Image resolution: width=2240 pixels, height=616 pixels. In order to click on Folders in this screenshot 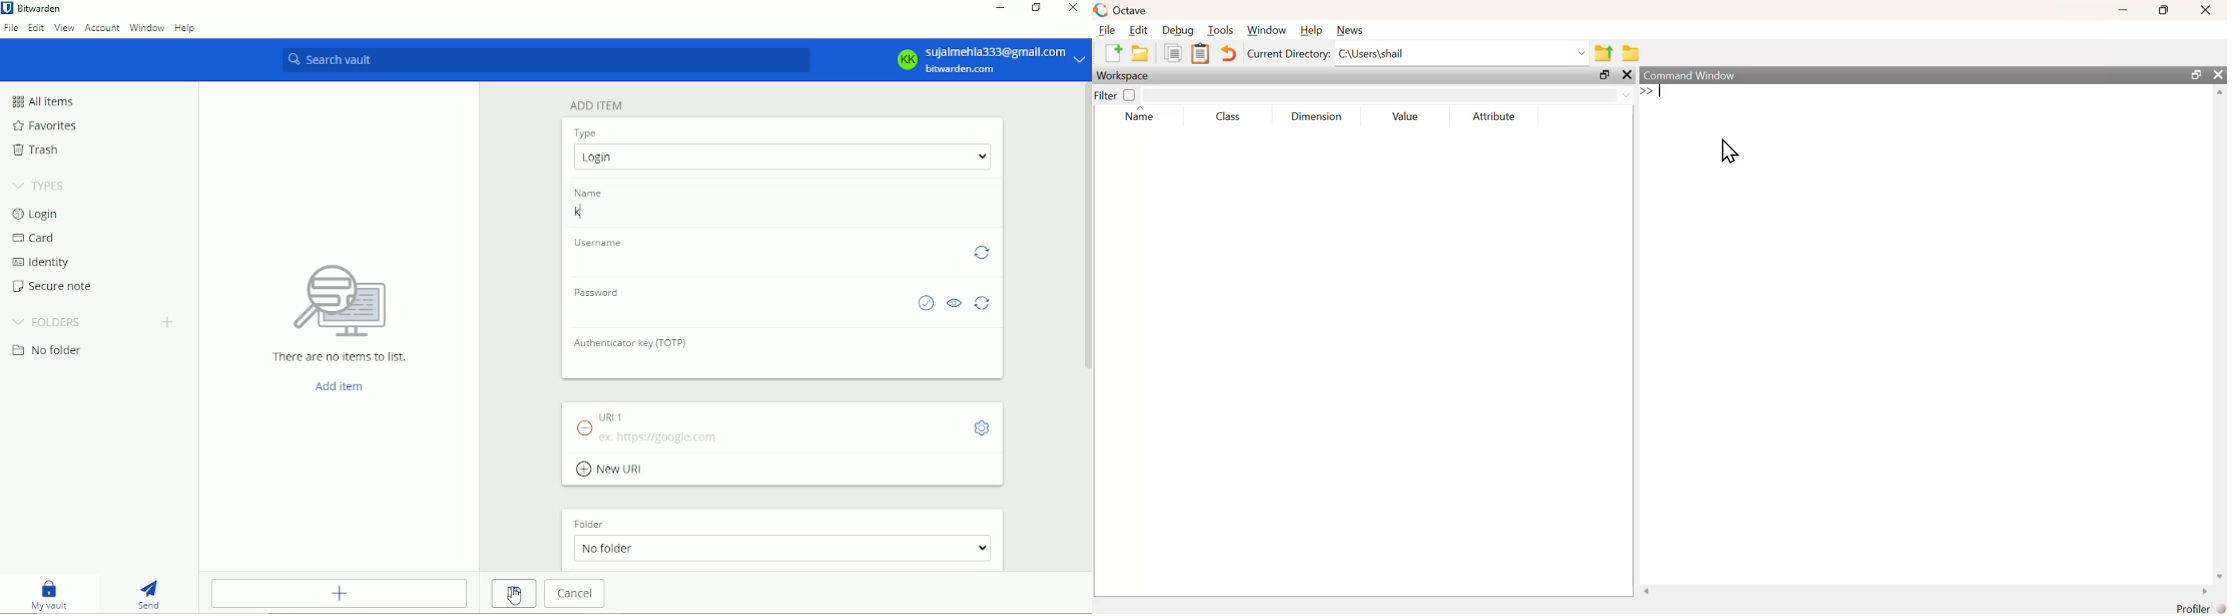, I will do `click(50, 320)`.